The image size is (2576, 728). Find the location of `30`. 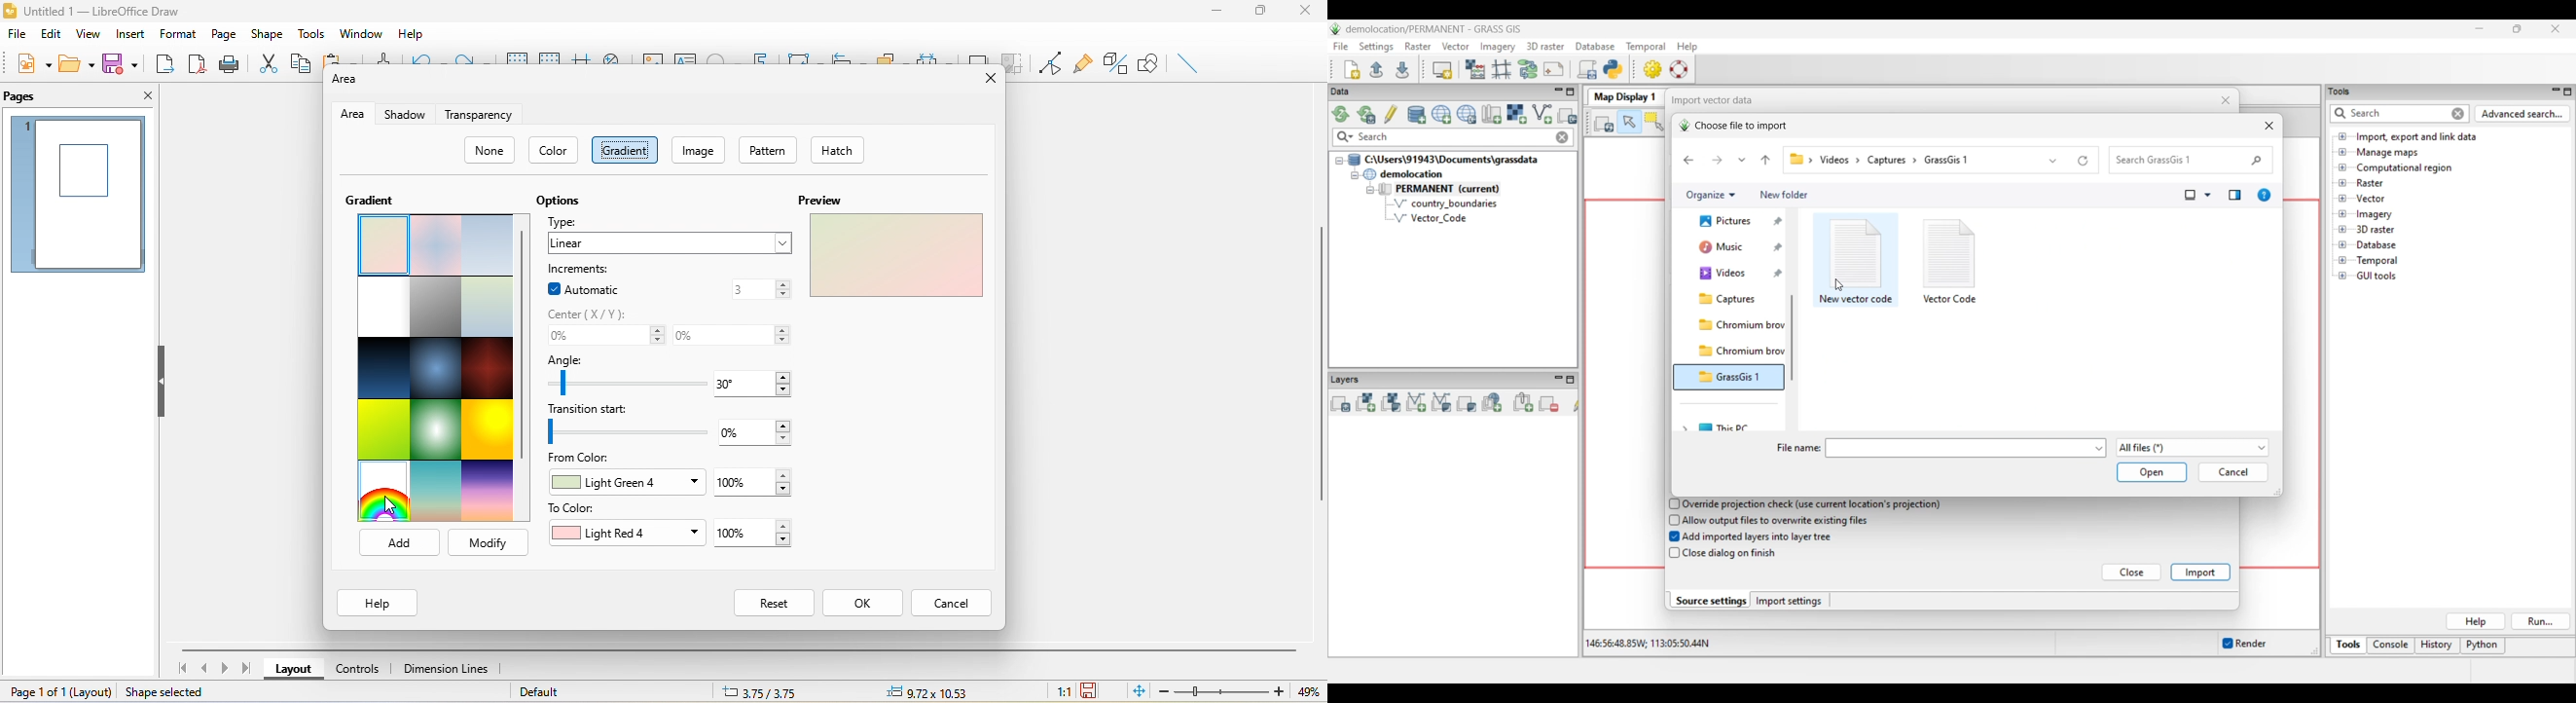

30 is located at coordinates (751, 383).